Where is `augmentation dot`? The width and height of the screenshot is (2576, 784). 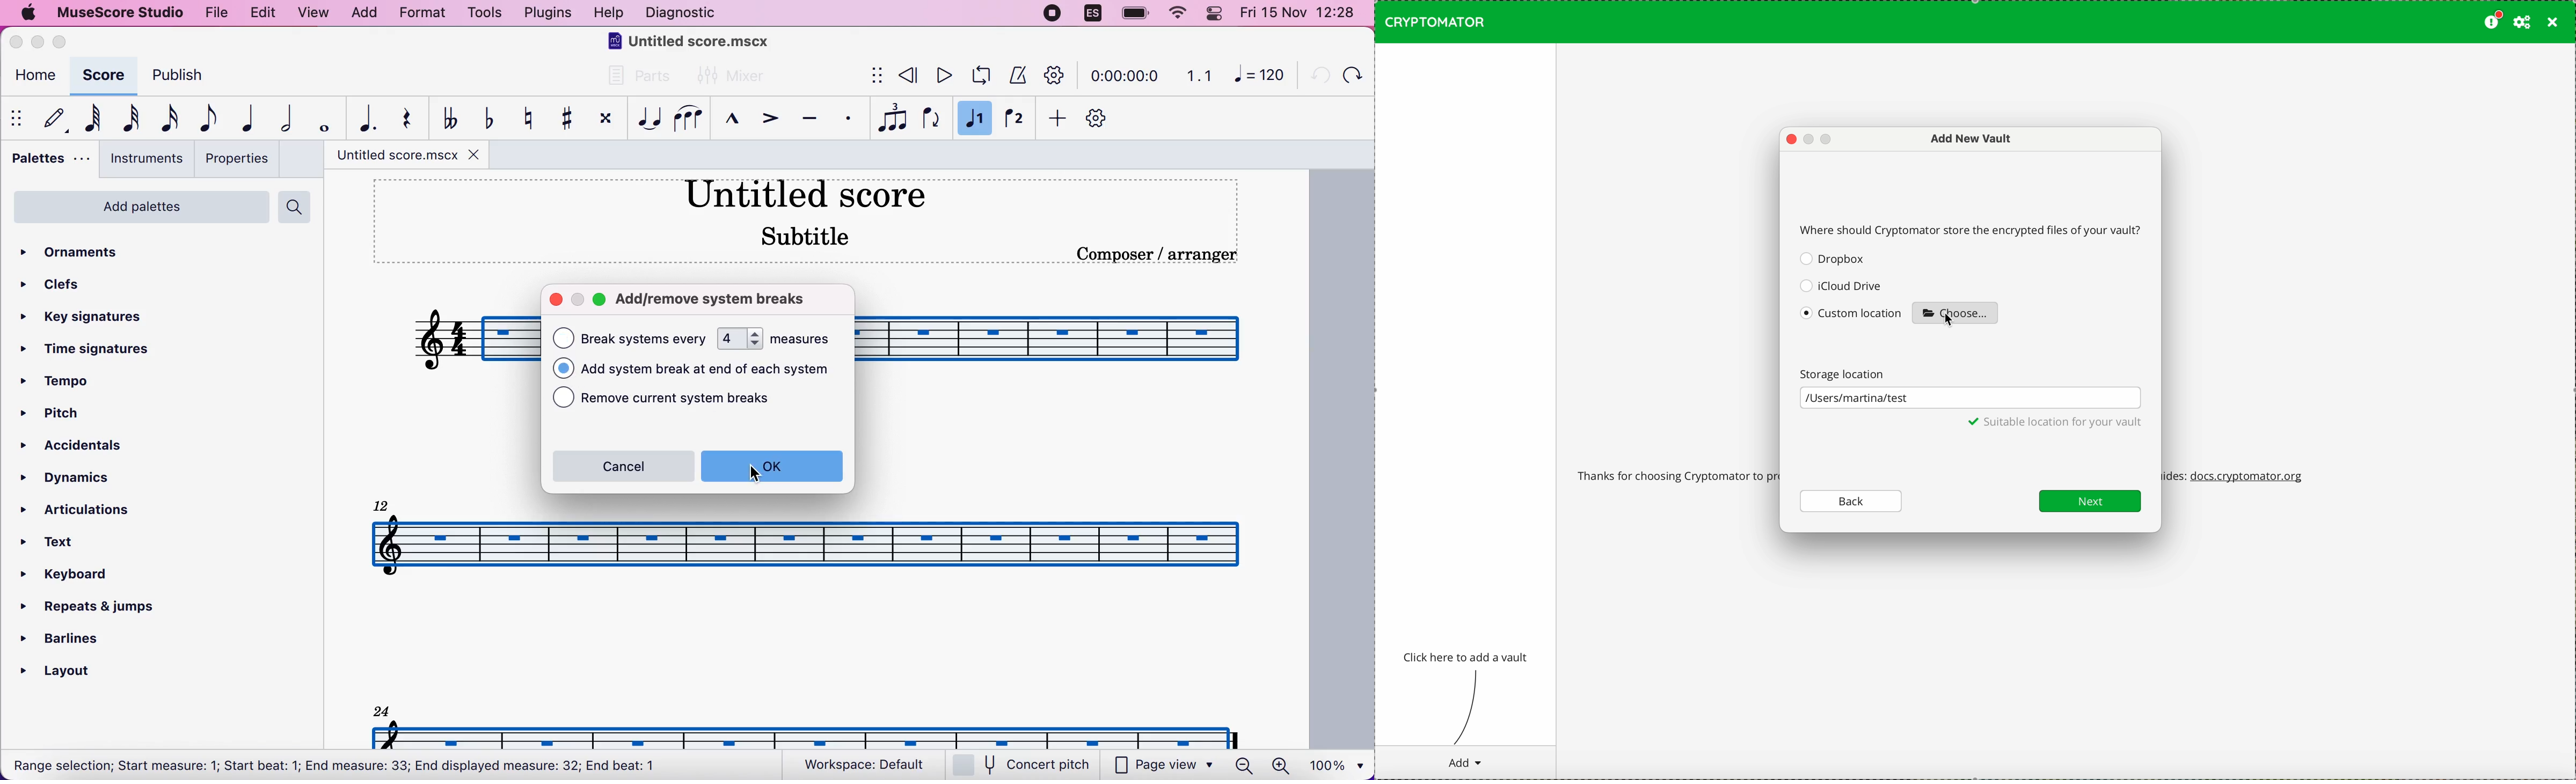 augmentation dot is located at coordinates (362, 119).